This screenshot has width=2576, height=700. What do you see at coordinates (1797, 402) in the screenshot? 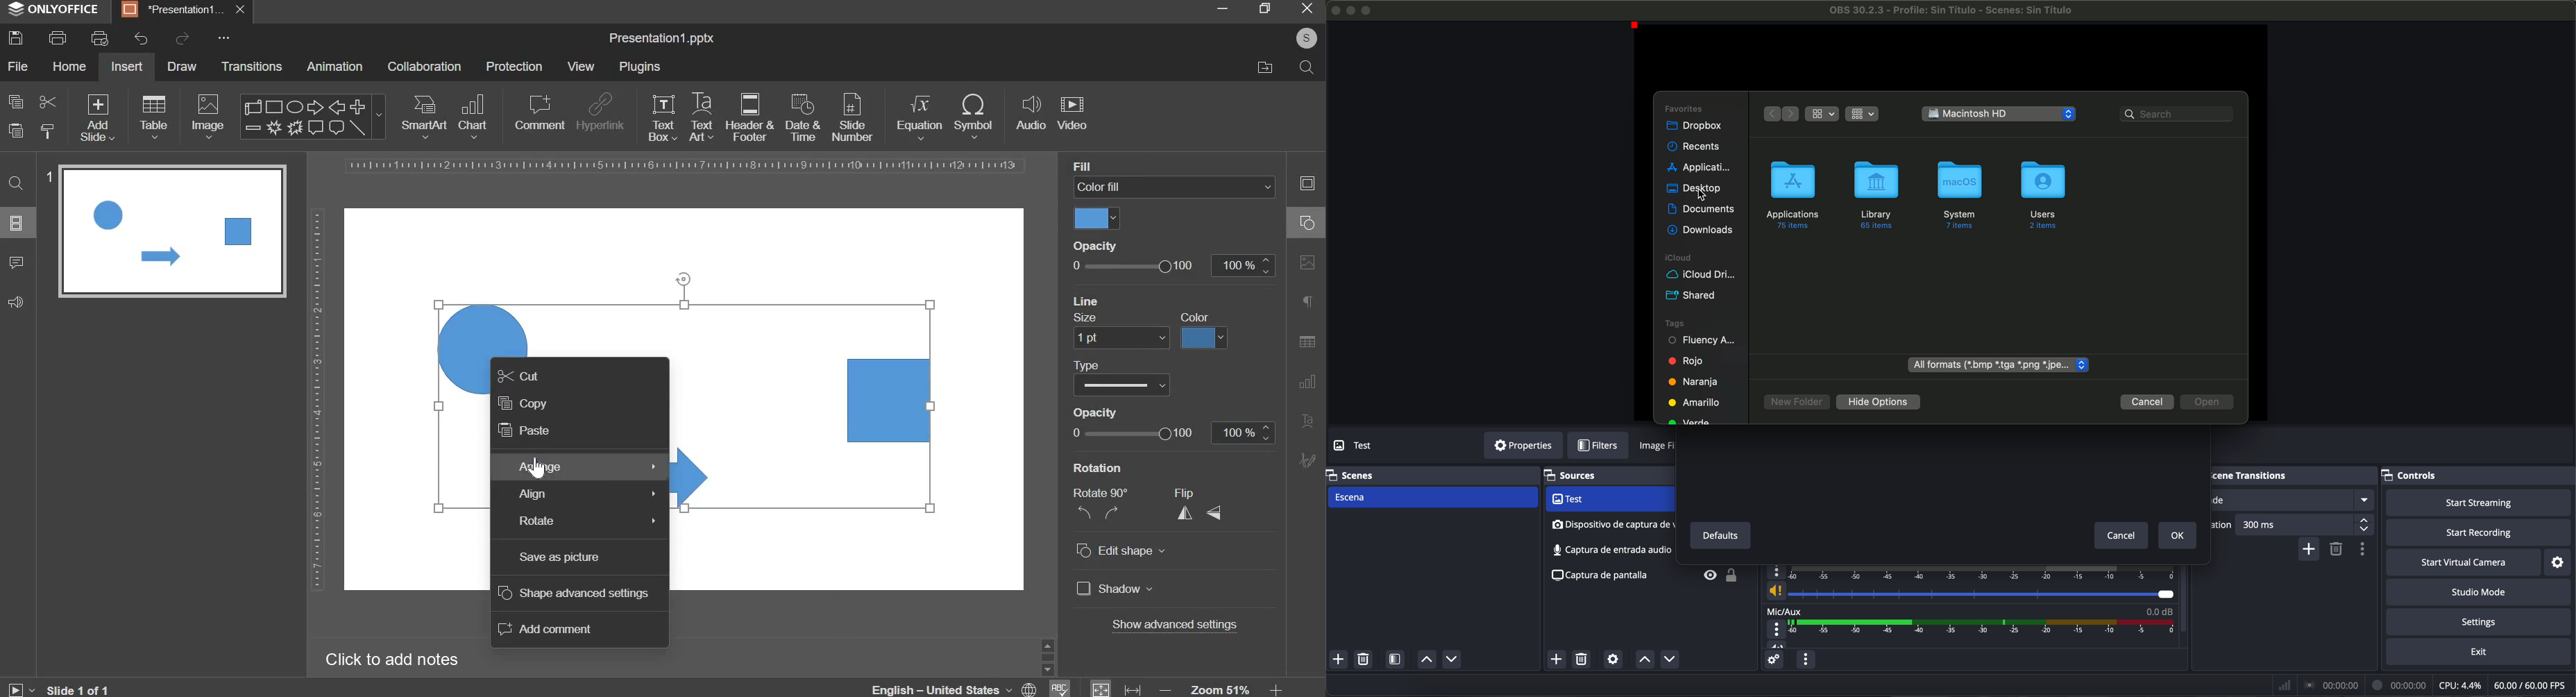
I see `new folder` at bounding box center [1797, 402].